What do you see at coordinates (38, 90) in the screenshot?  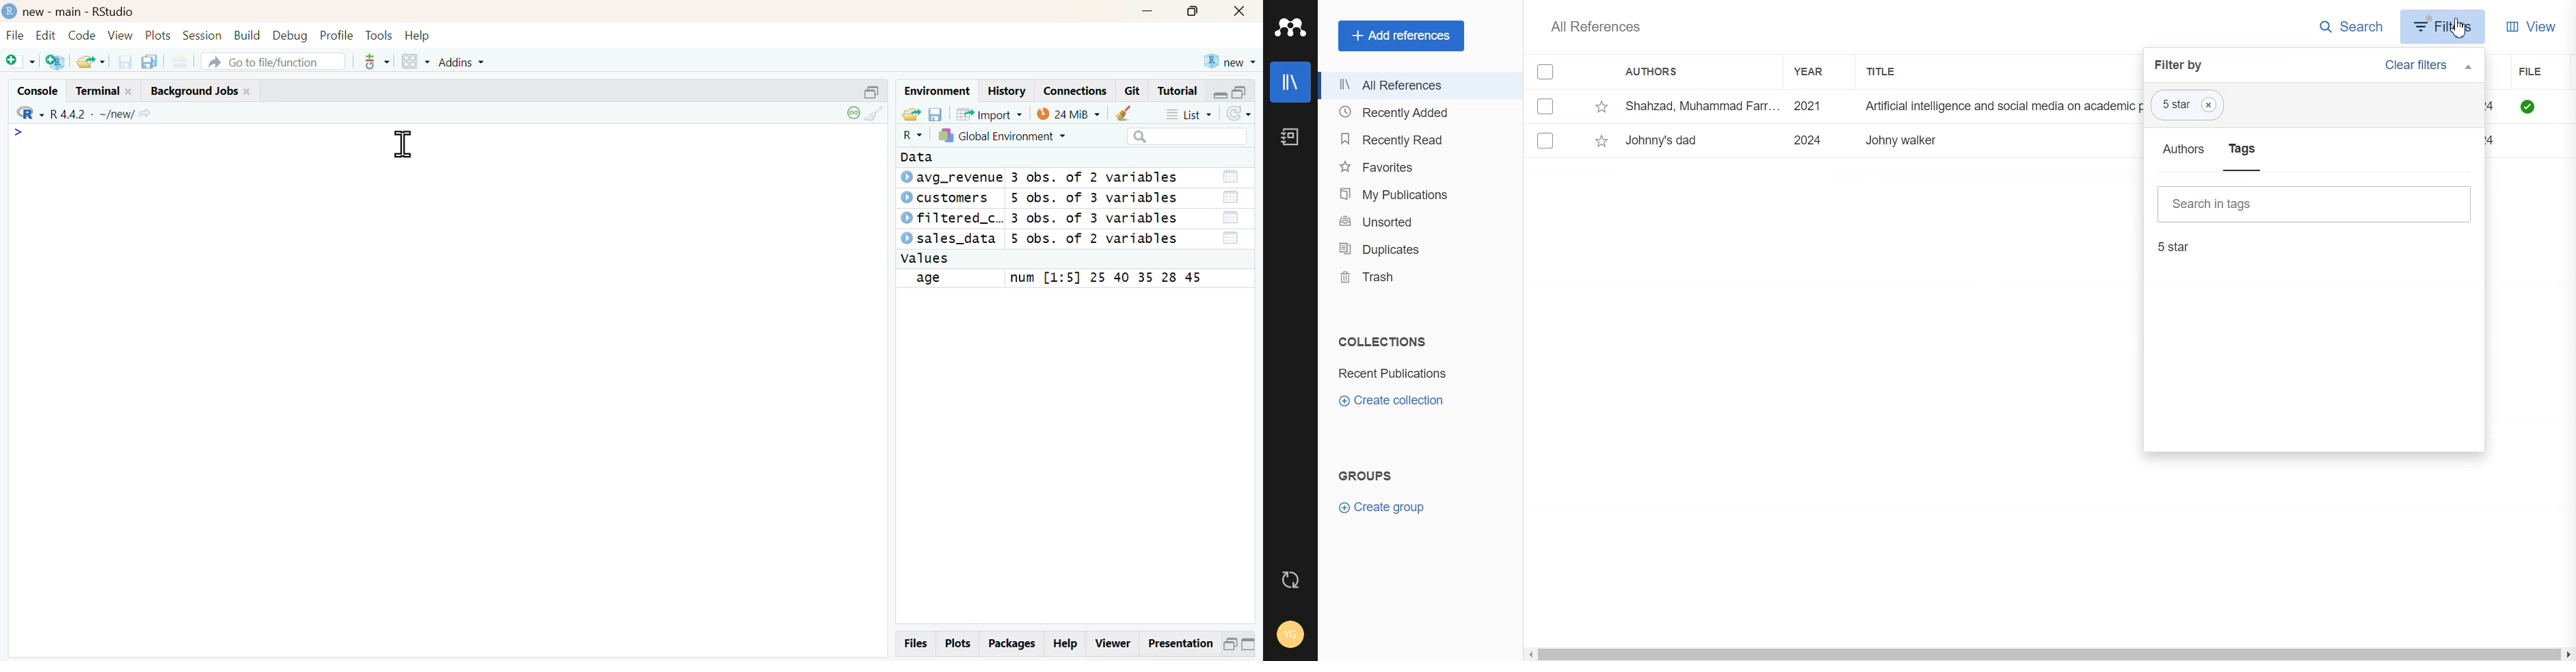 I see `Console` at bounding box center [38, 90].